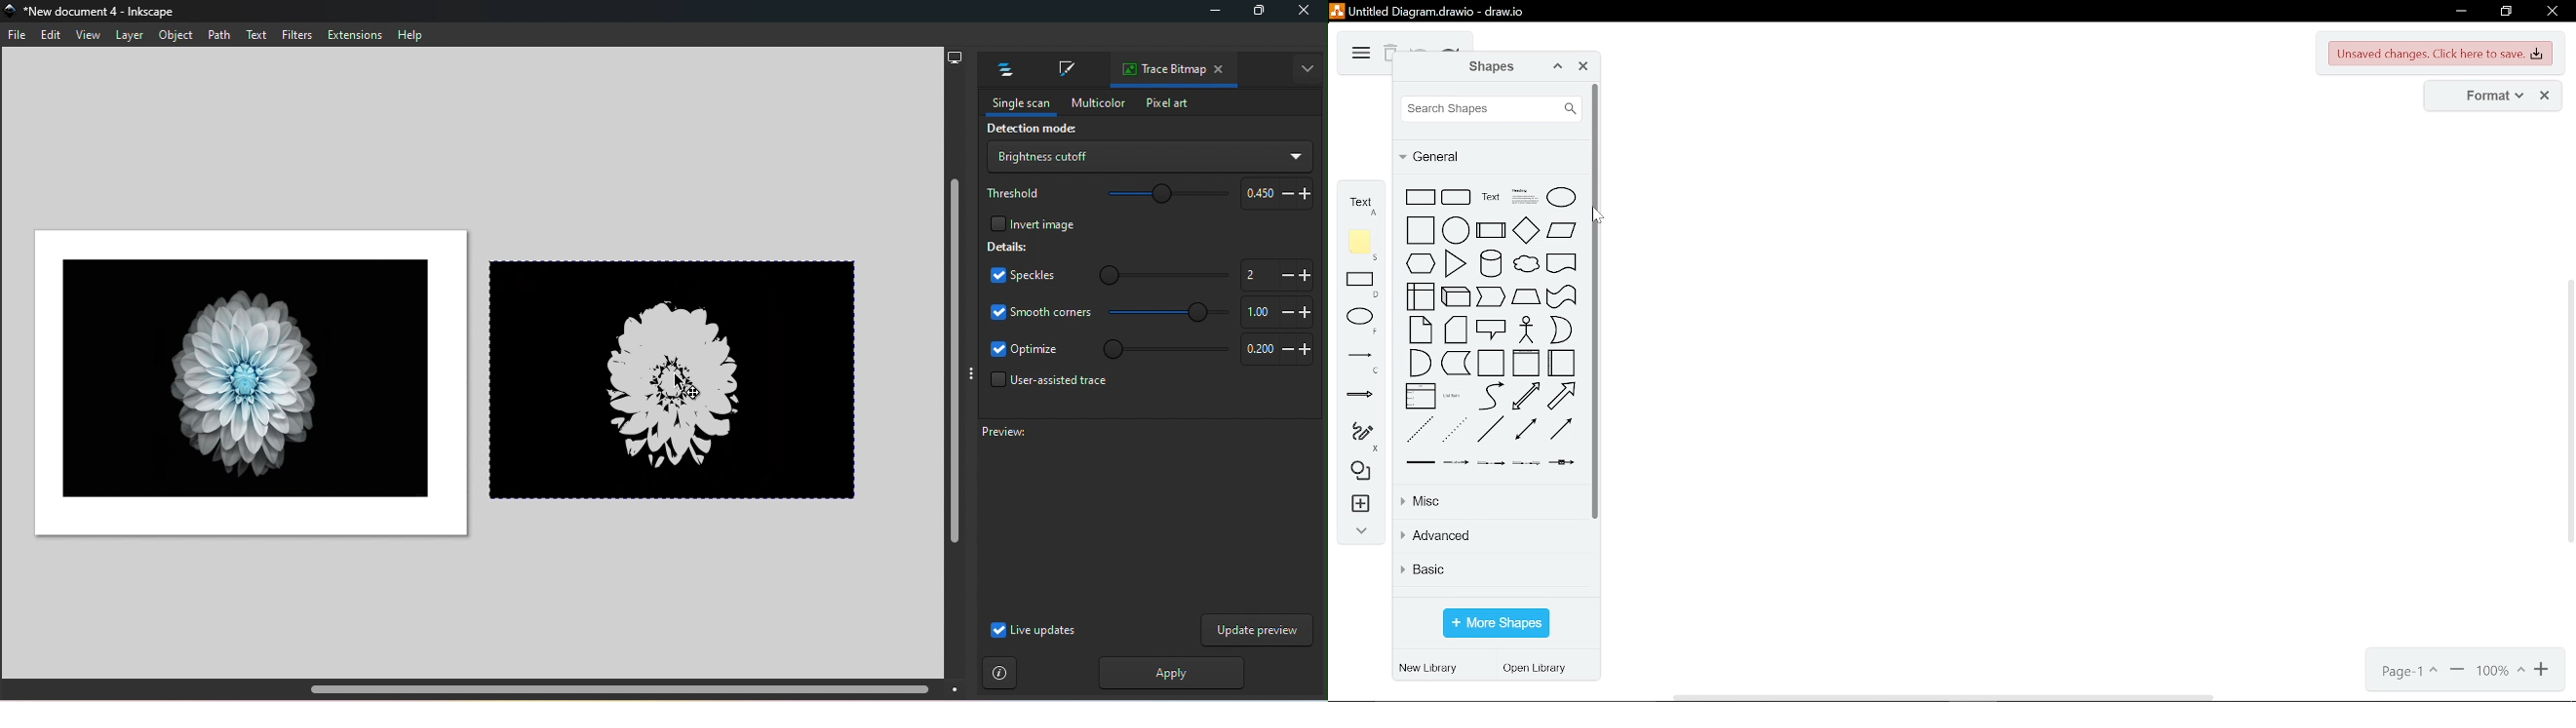 This screenshot has width=2576, height=728. What do you see at coordinates (1562, 262) in the screenshot?
I see `document` at bounding box center [1562, 262].